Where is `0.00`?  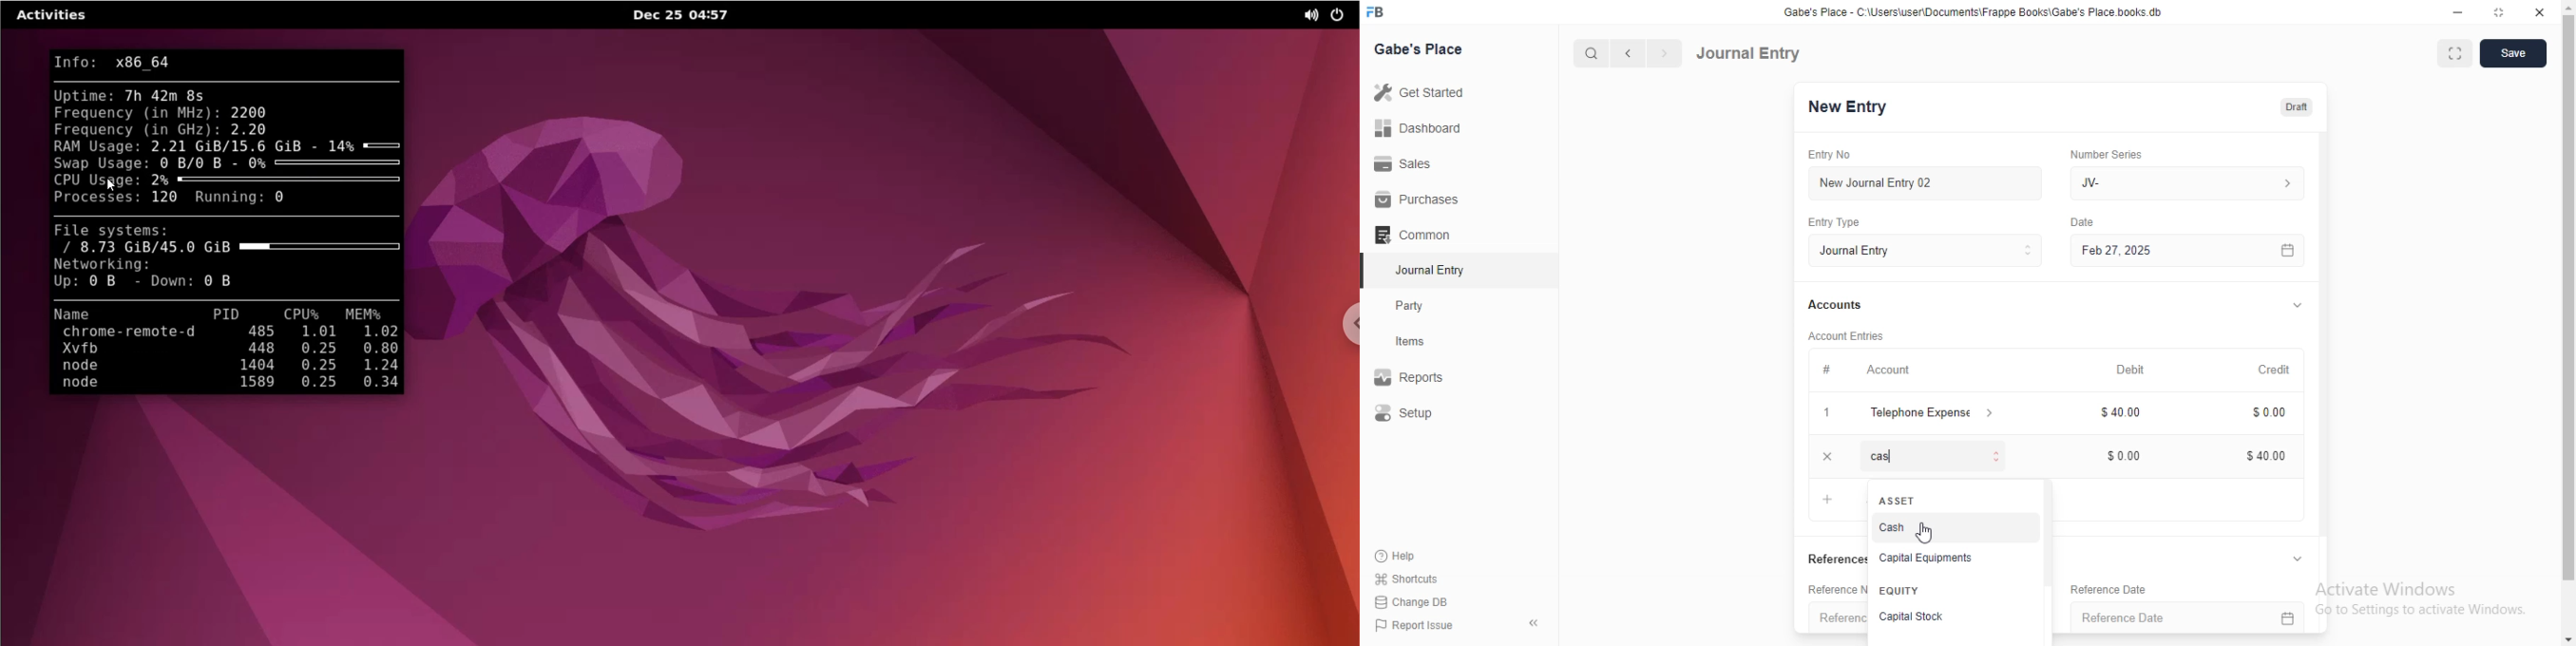 0.00 is located at coordinates (2270, 414).